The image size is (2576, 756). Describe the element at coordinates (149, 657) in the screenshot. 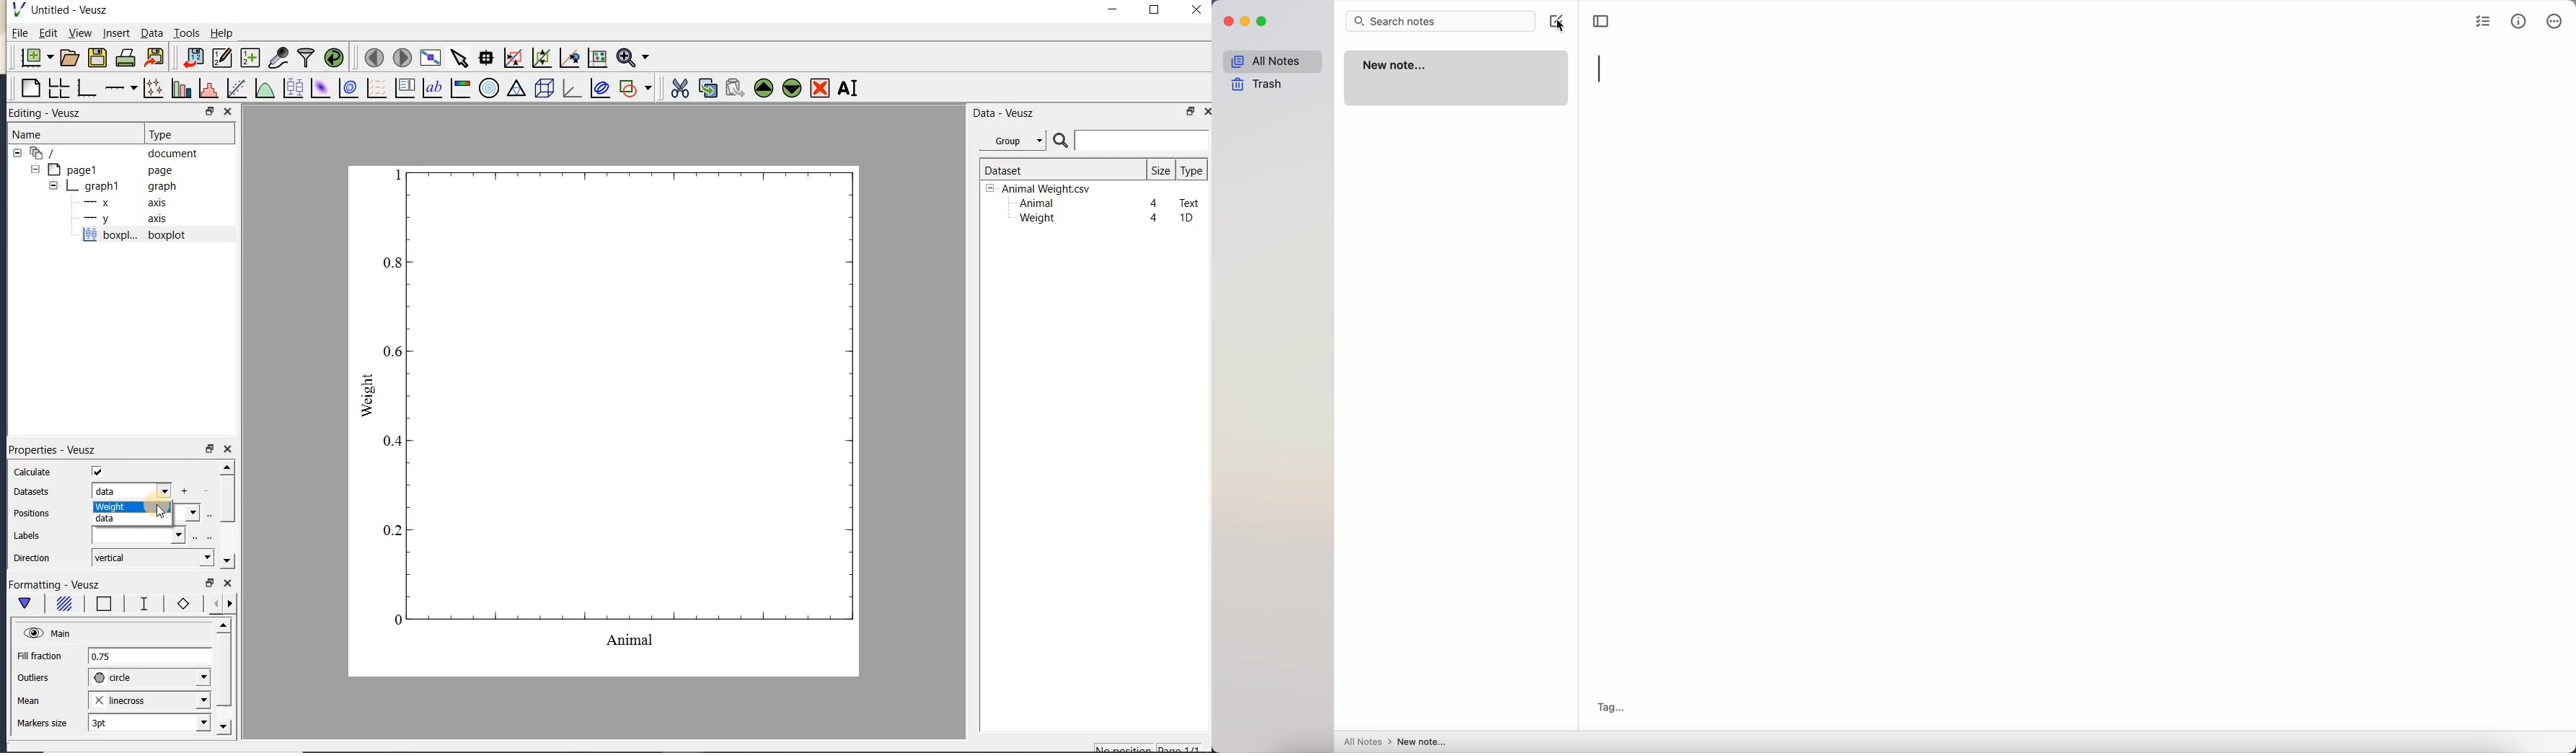

I see `0.75` at that location.